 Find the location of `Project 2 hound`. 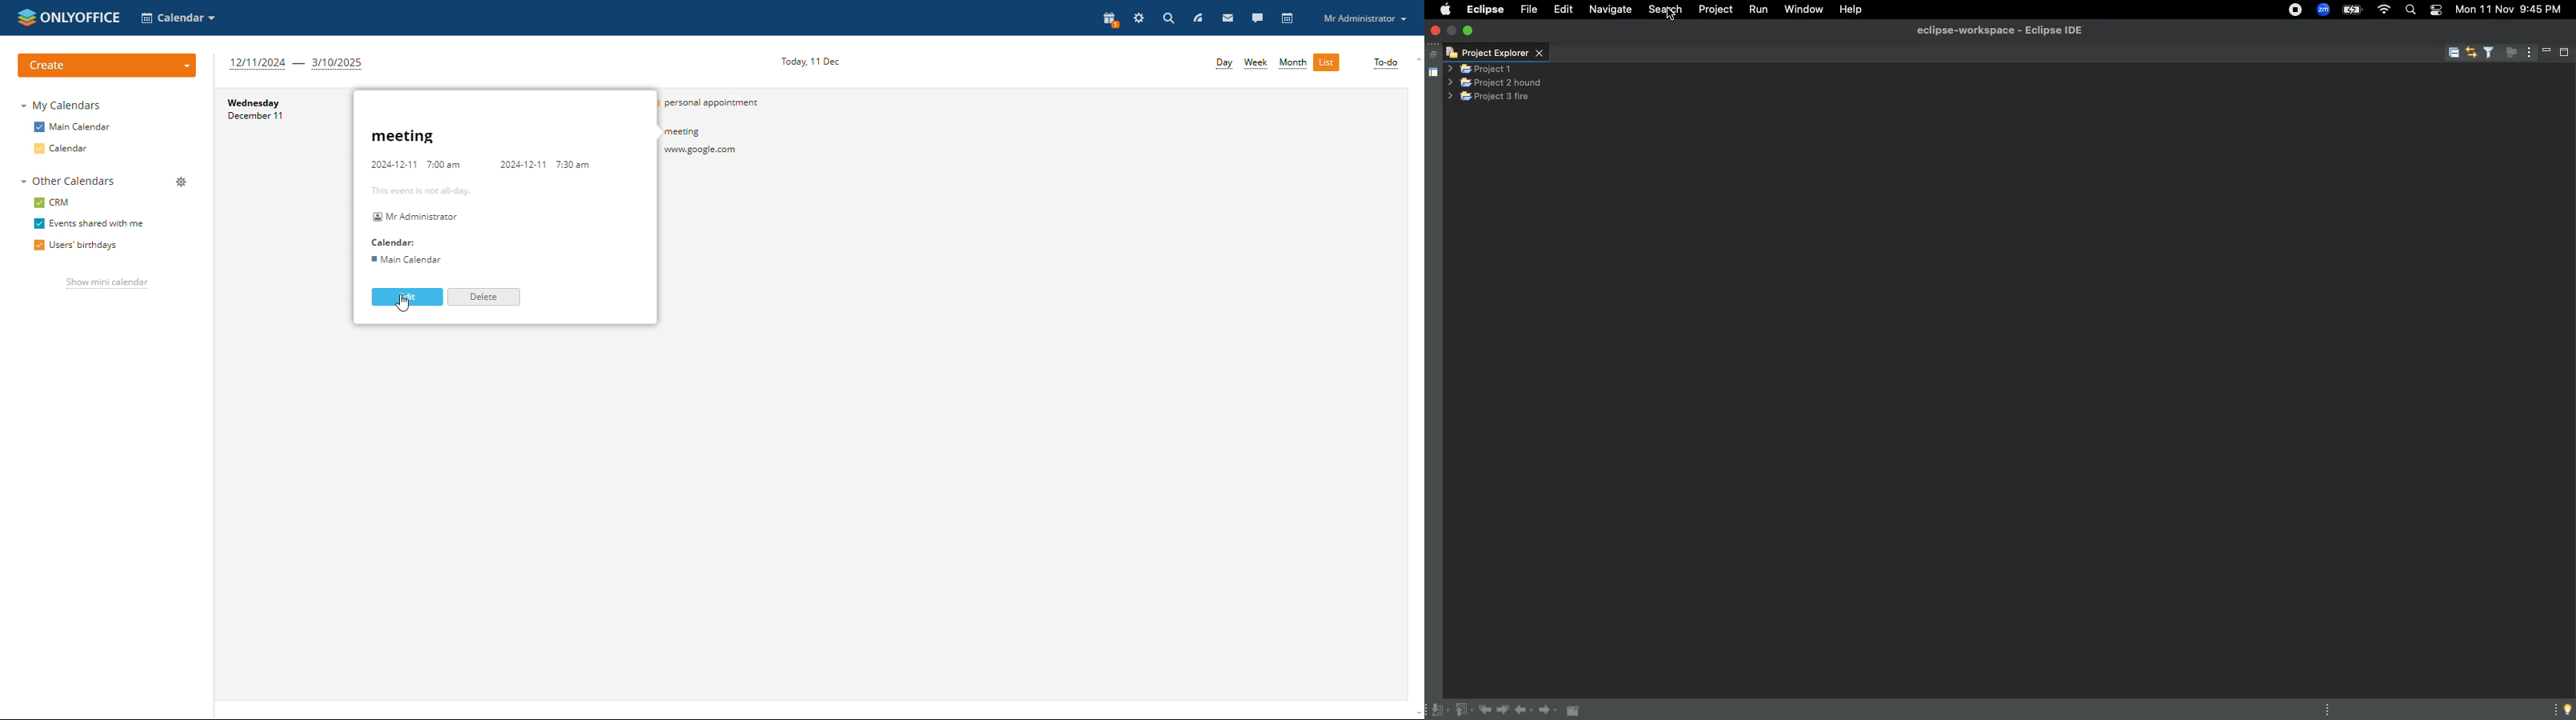

Project 2 hound is located at coordinates (1496, 82).